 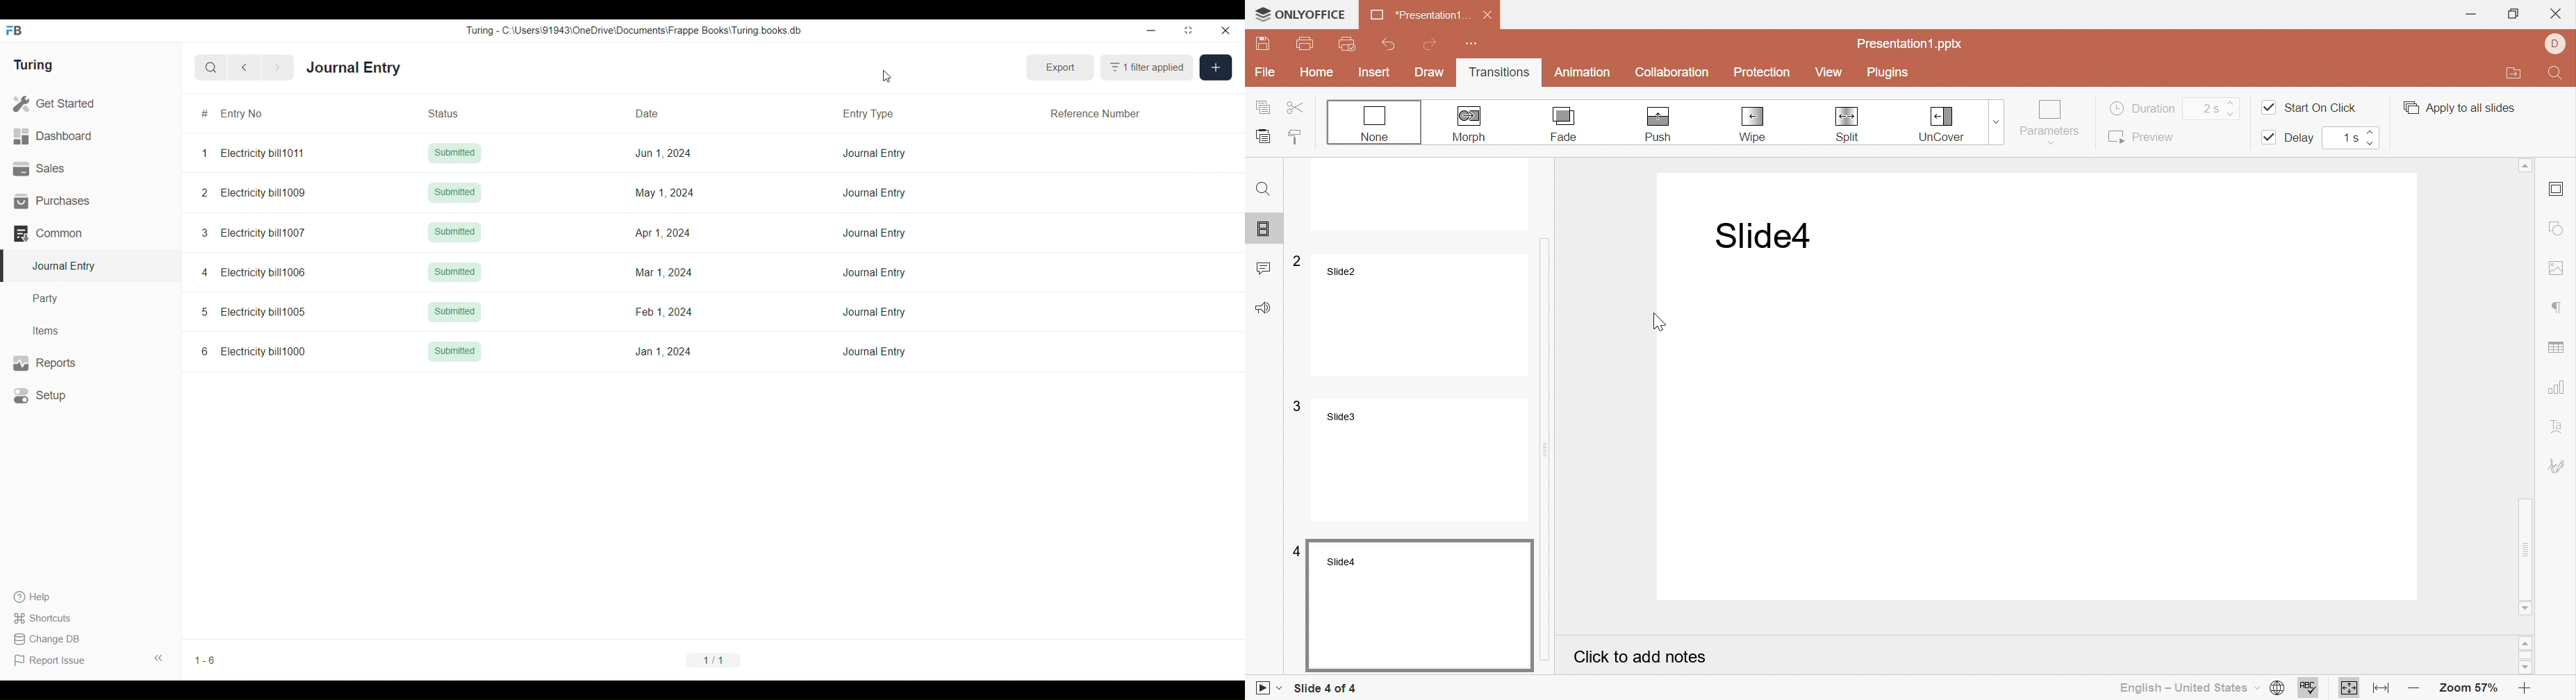 I want to click on Drop down, so click(x=1995, y=119).